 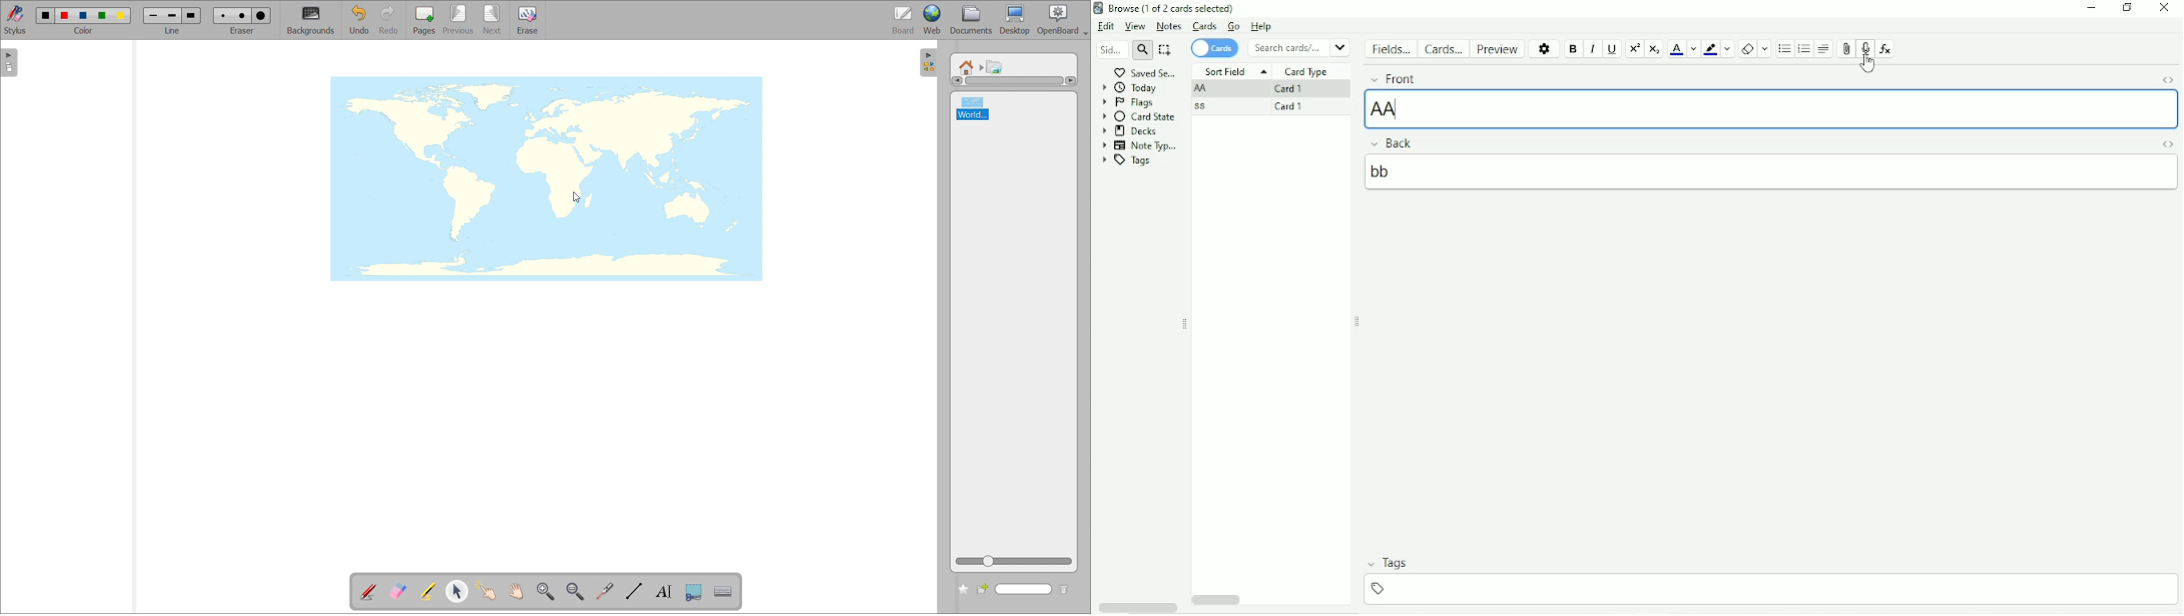 What do you see at coordinates (1206, 26) in the screenshot?
I see `Cards` at bounding box center [1206, 26].